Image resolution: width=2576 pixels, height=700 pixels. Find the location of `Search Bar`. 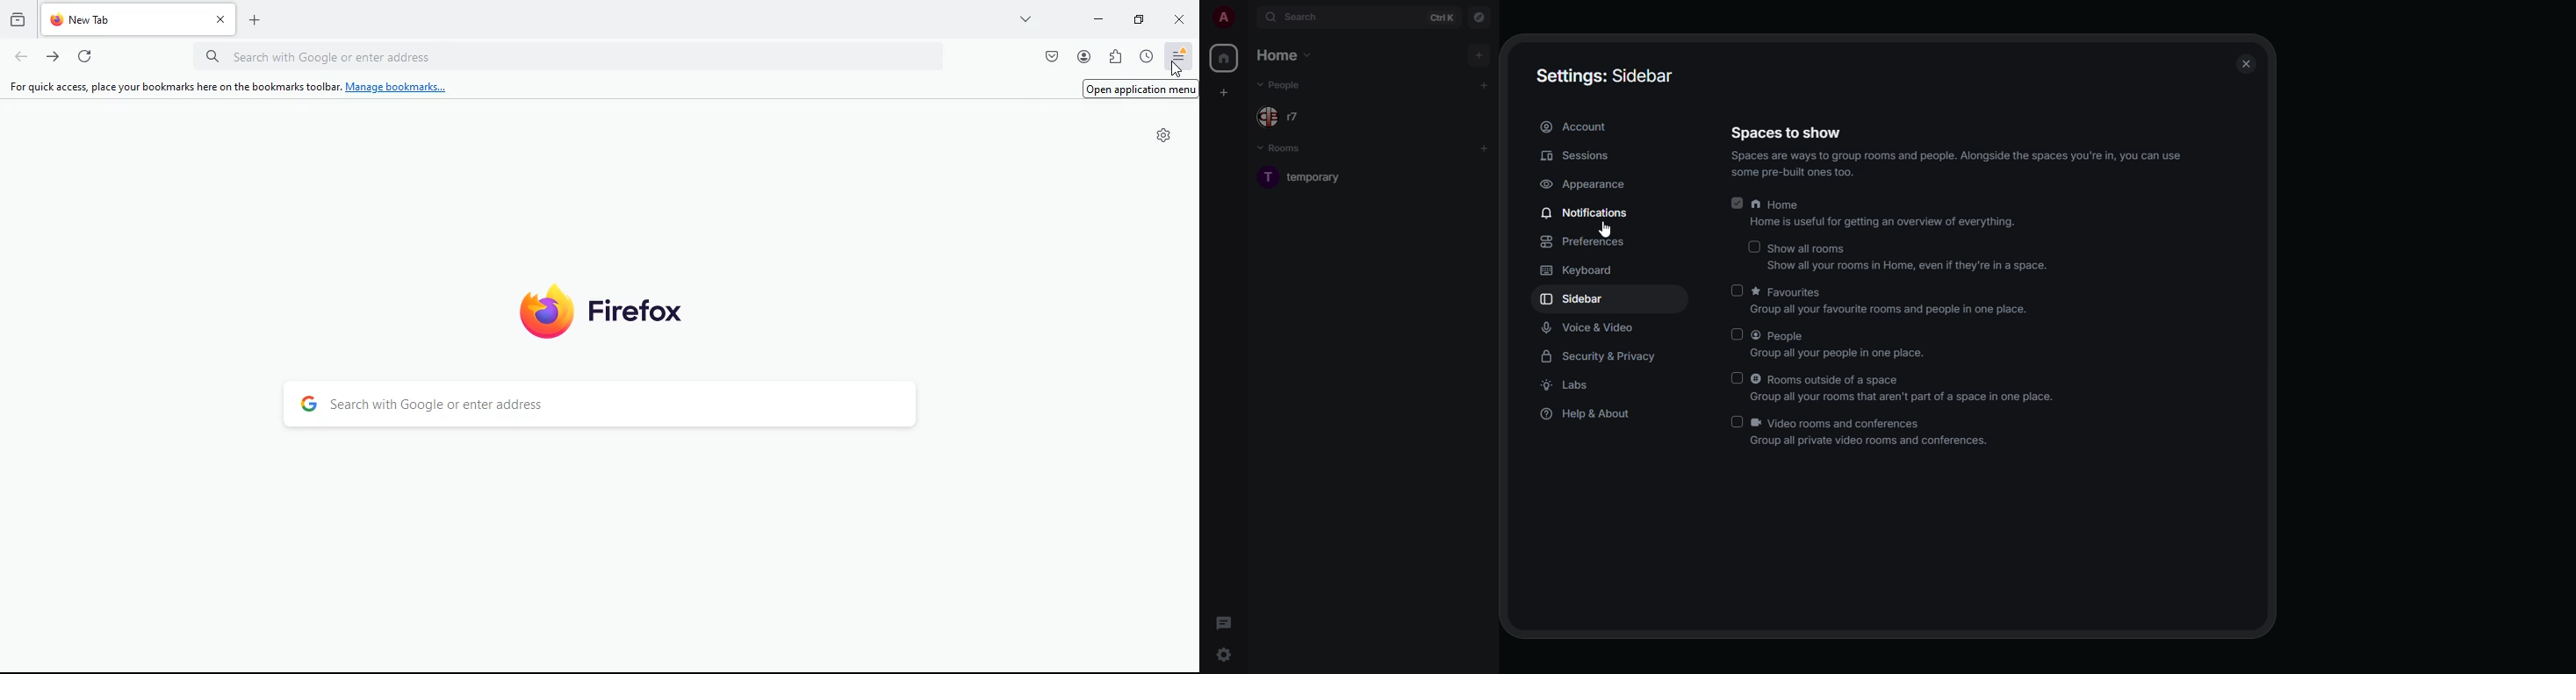

Search Bar is located at coordinates (567, 55).